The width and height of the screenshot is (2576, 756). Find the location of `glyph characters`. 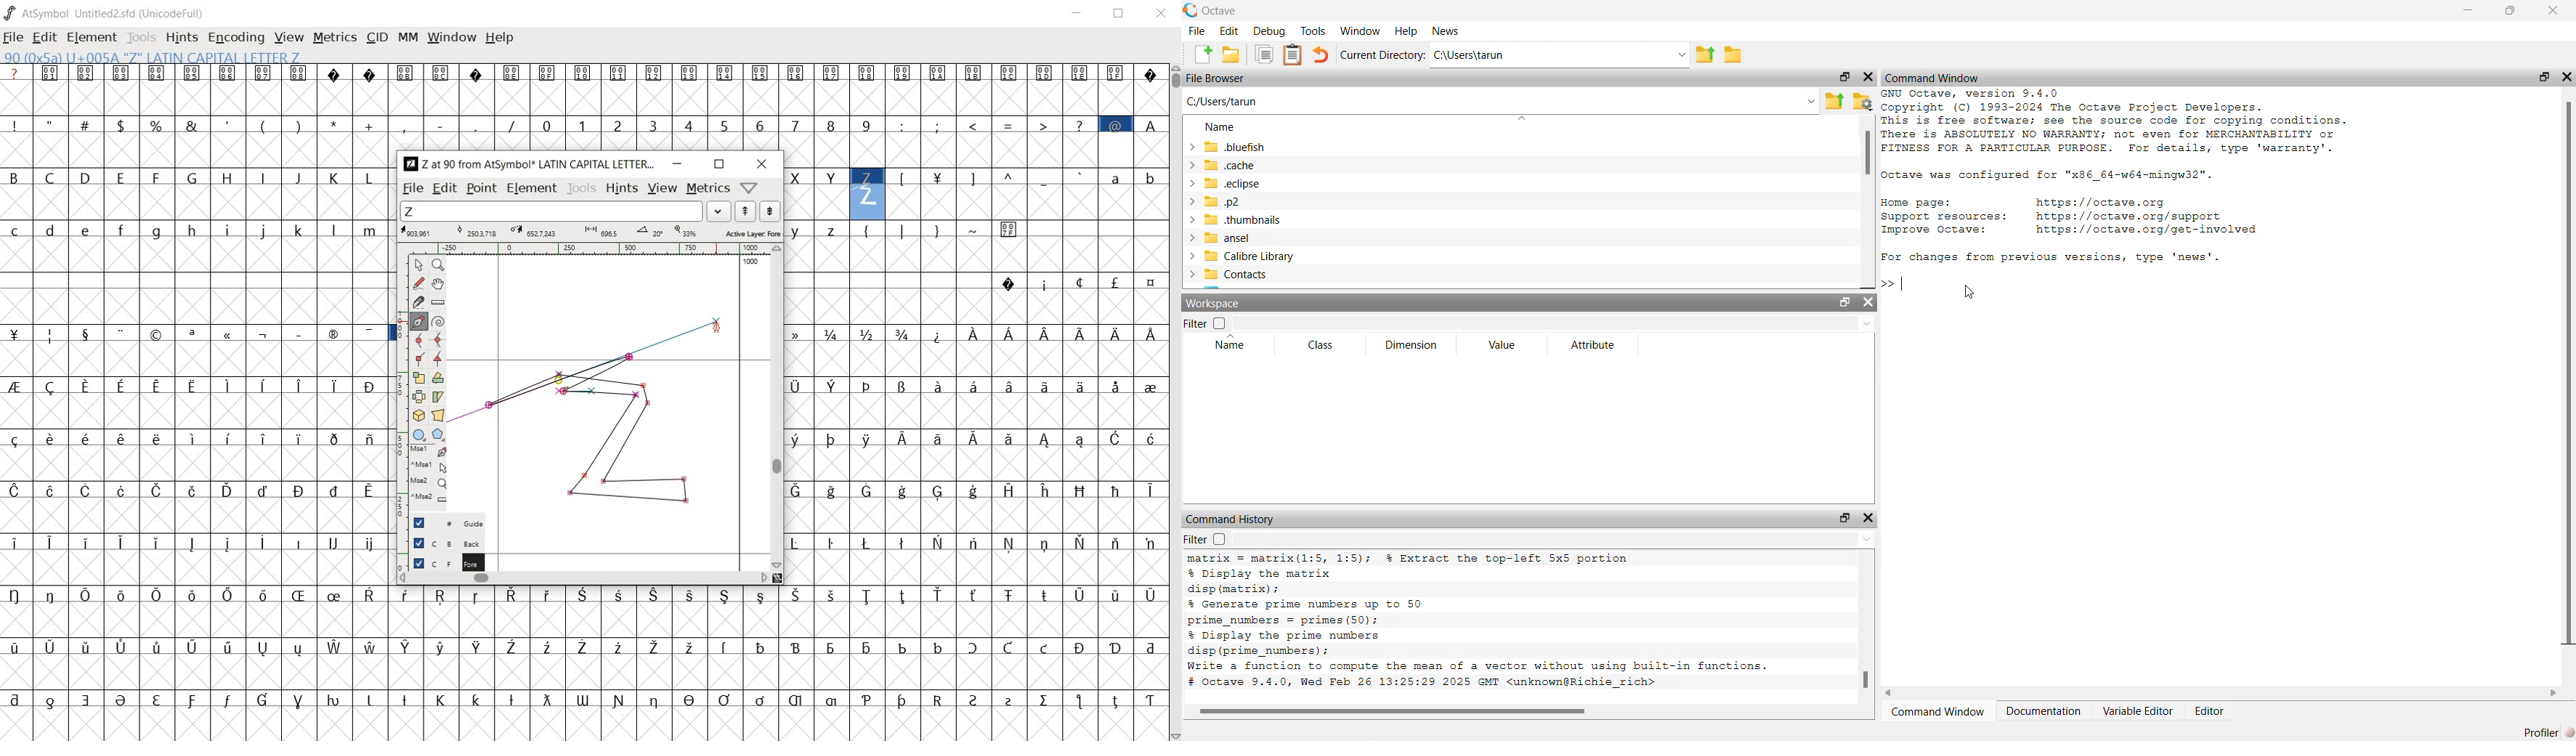

glyph characters is located at coordinates (779, 663).